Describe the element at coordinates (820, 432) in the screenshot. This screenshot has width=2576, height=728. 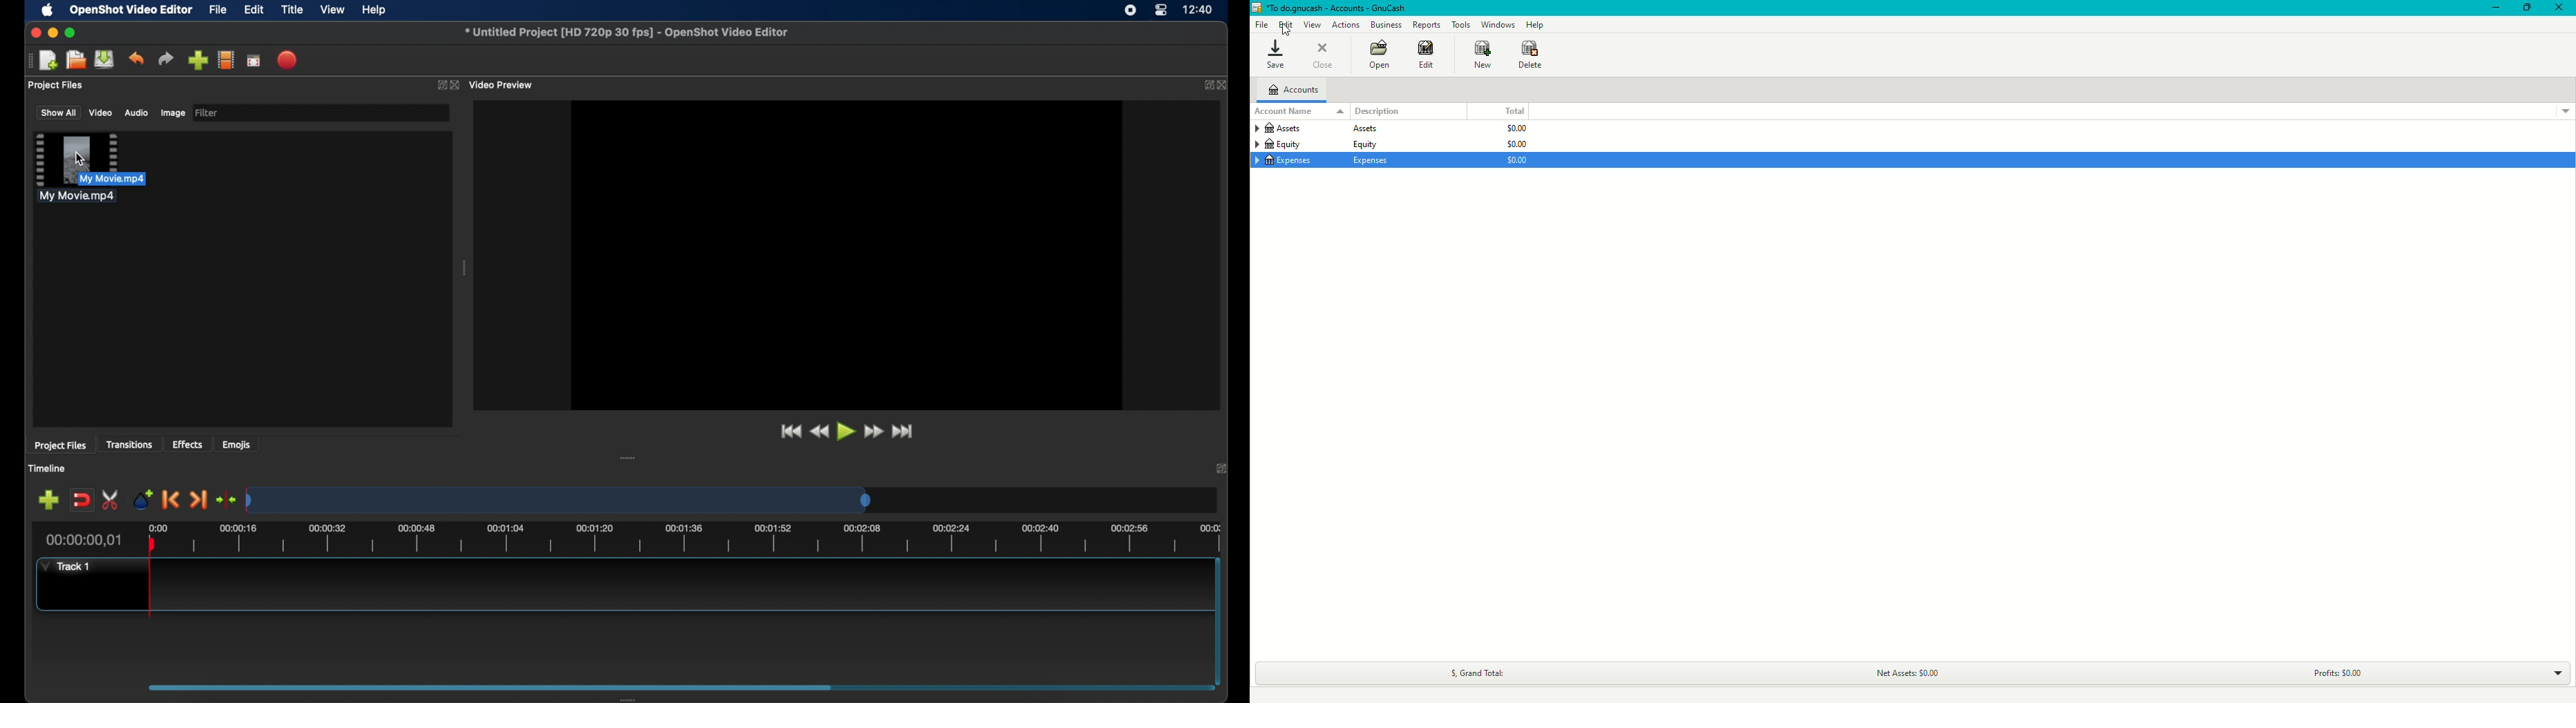
I see `rewind` at that location.